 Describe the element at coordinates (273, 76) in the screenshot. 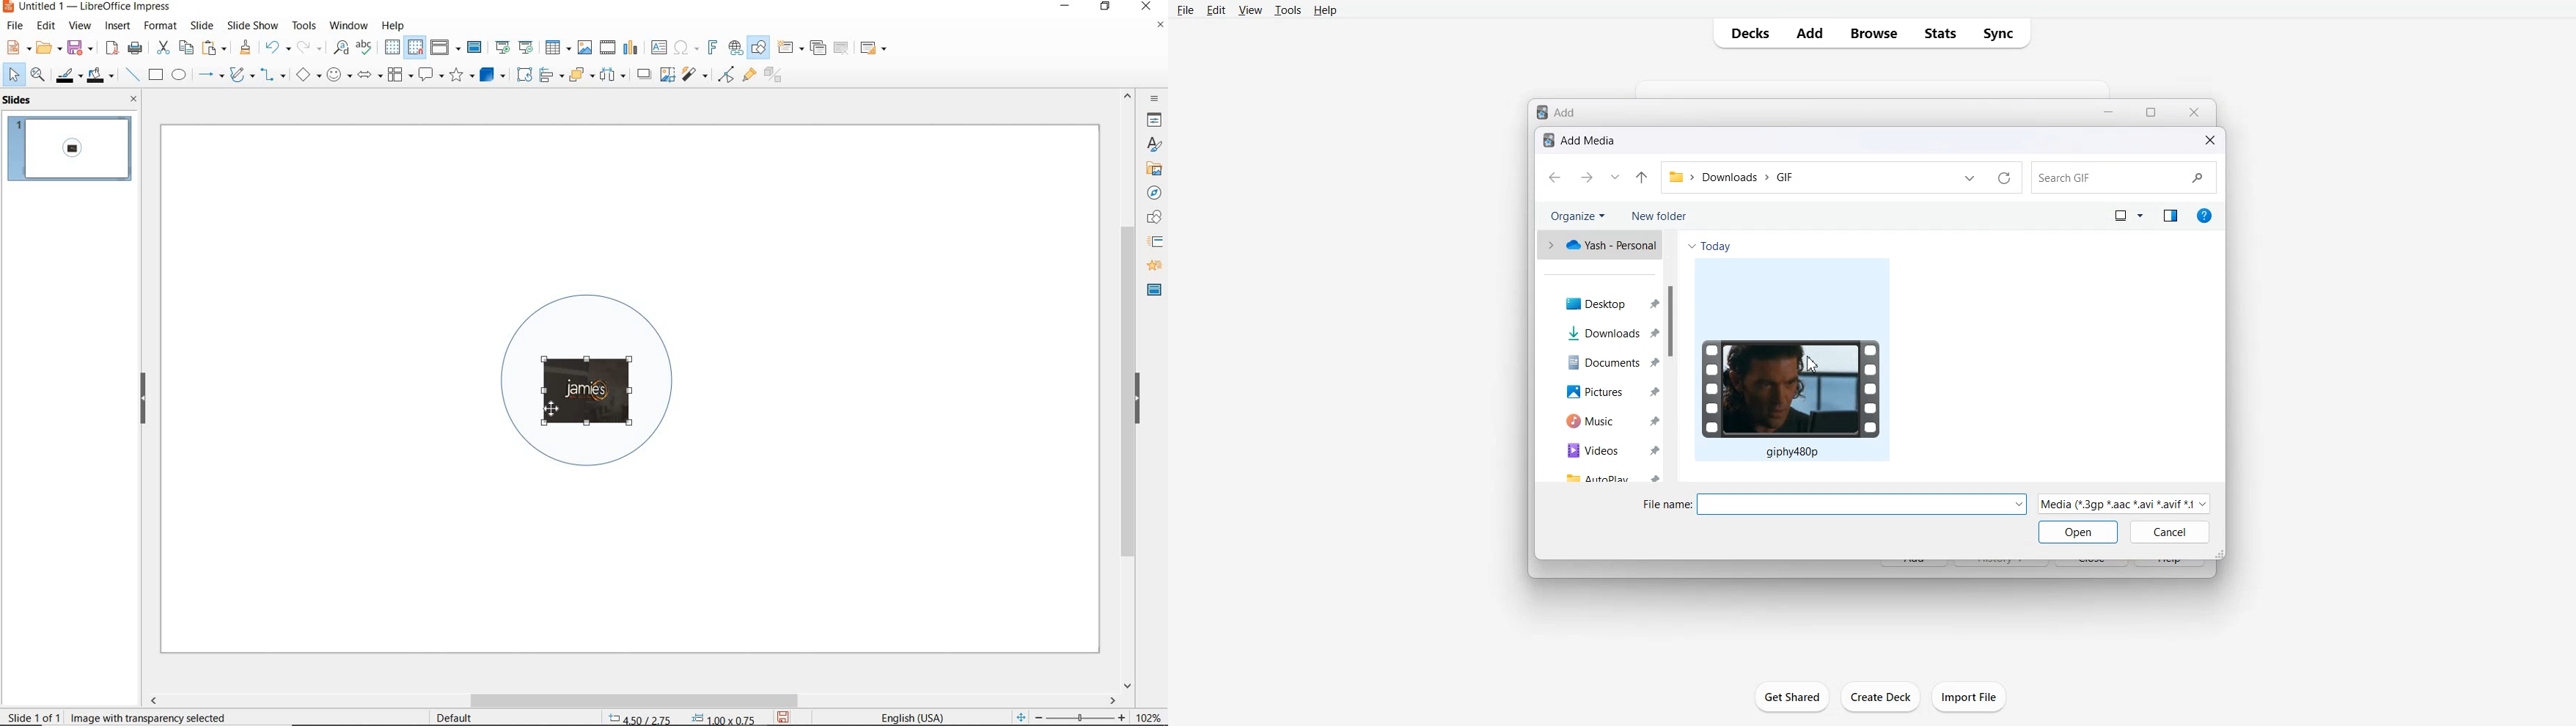

I see `connectors` at that location.